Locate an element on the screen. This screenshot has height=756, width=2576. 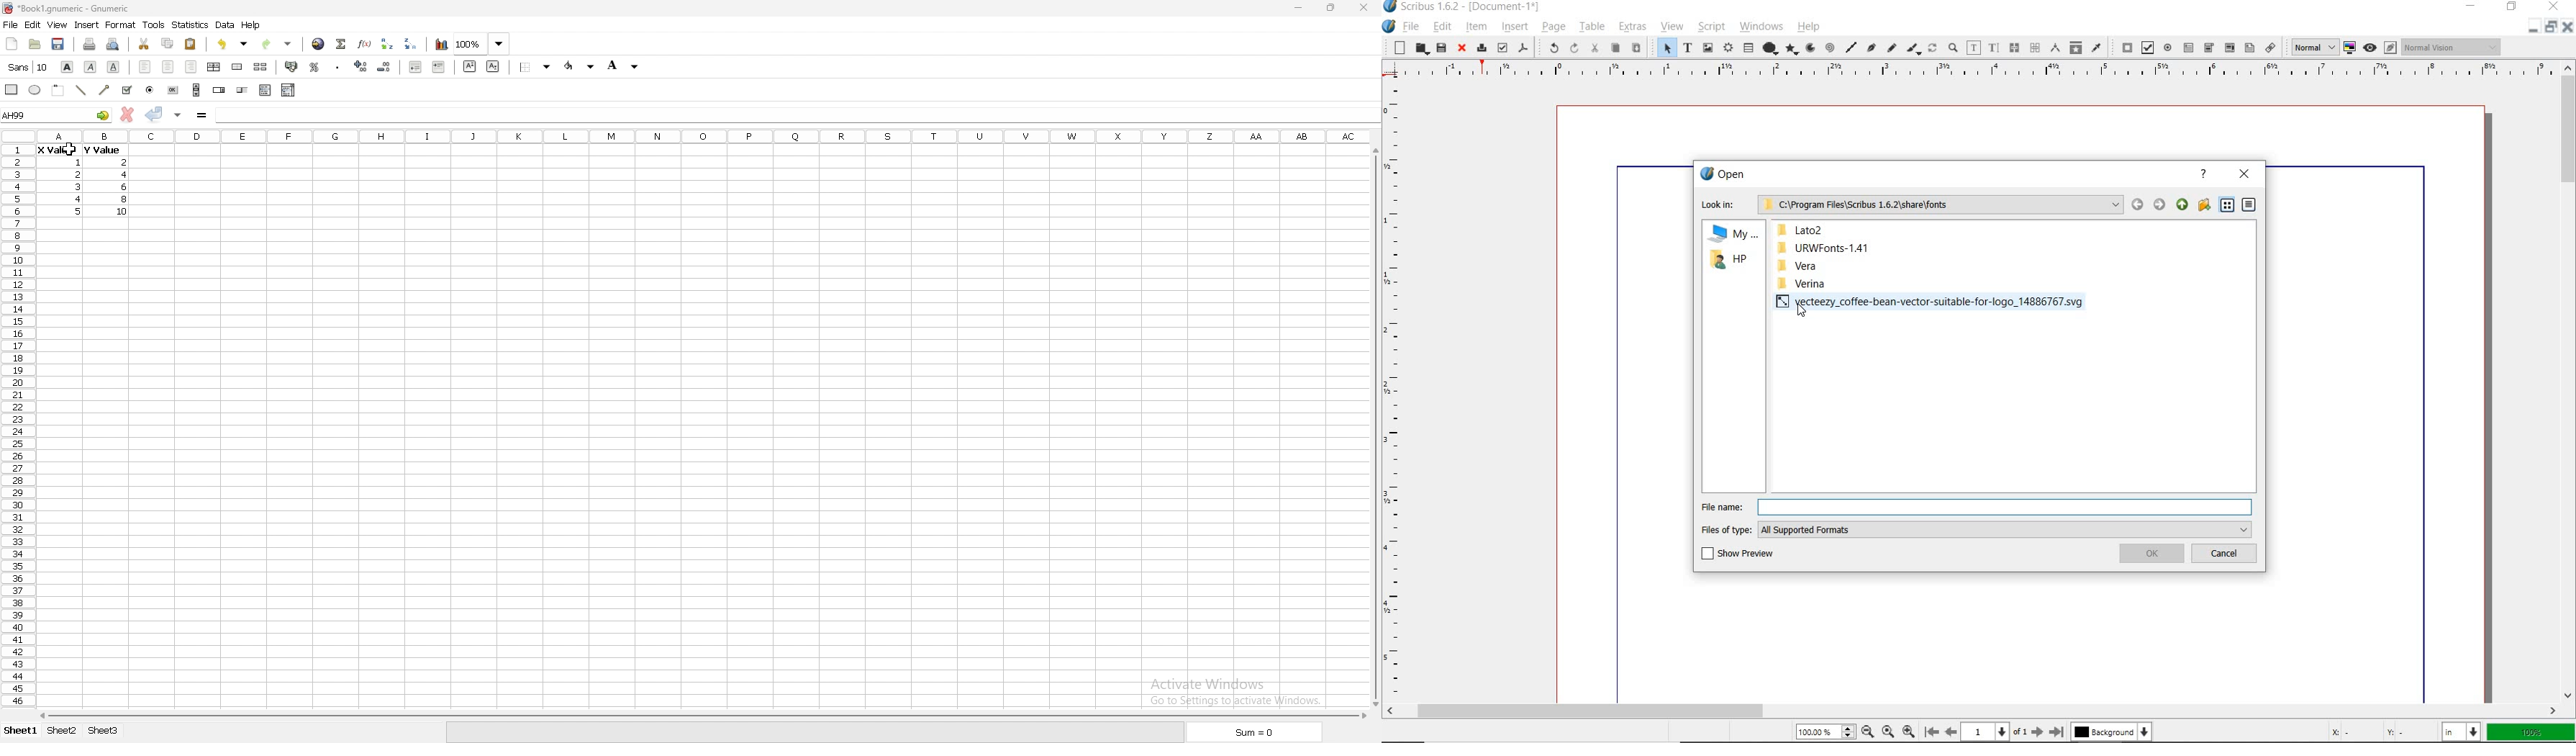
render frame is located at coordinates (1727, 48).